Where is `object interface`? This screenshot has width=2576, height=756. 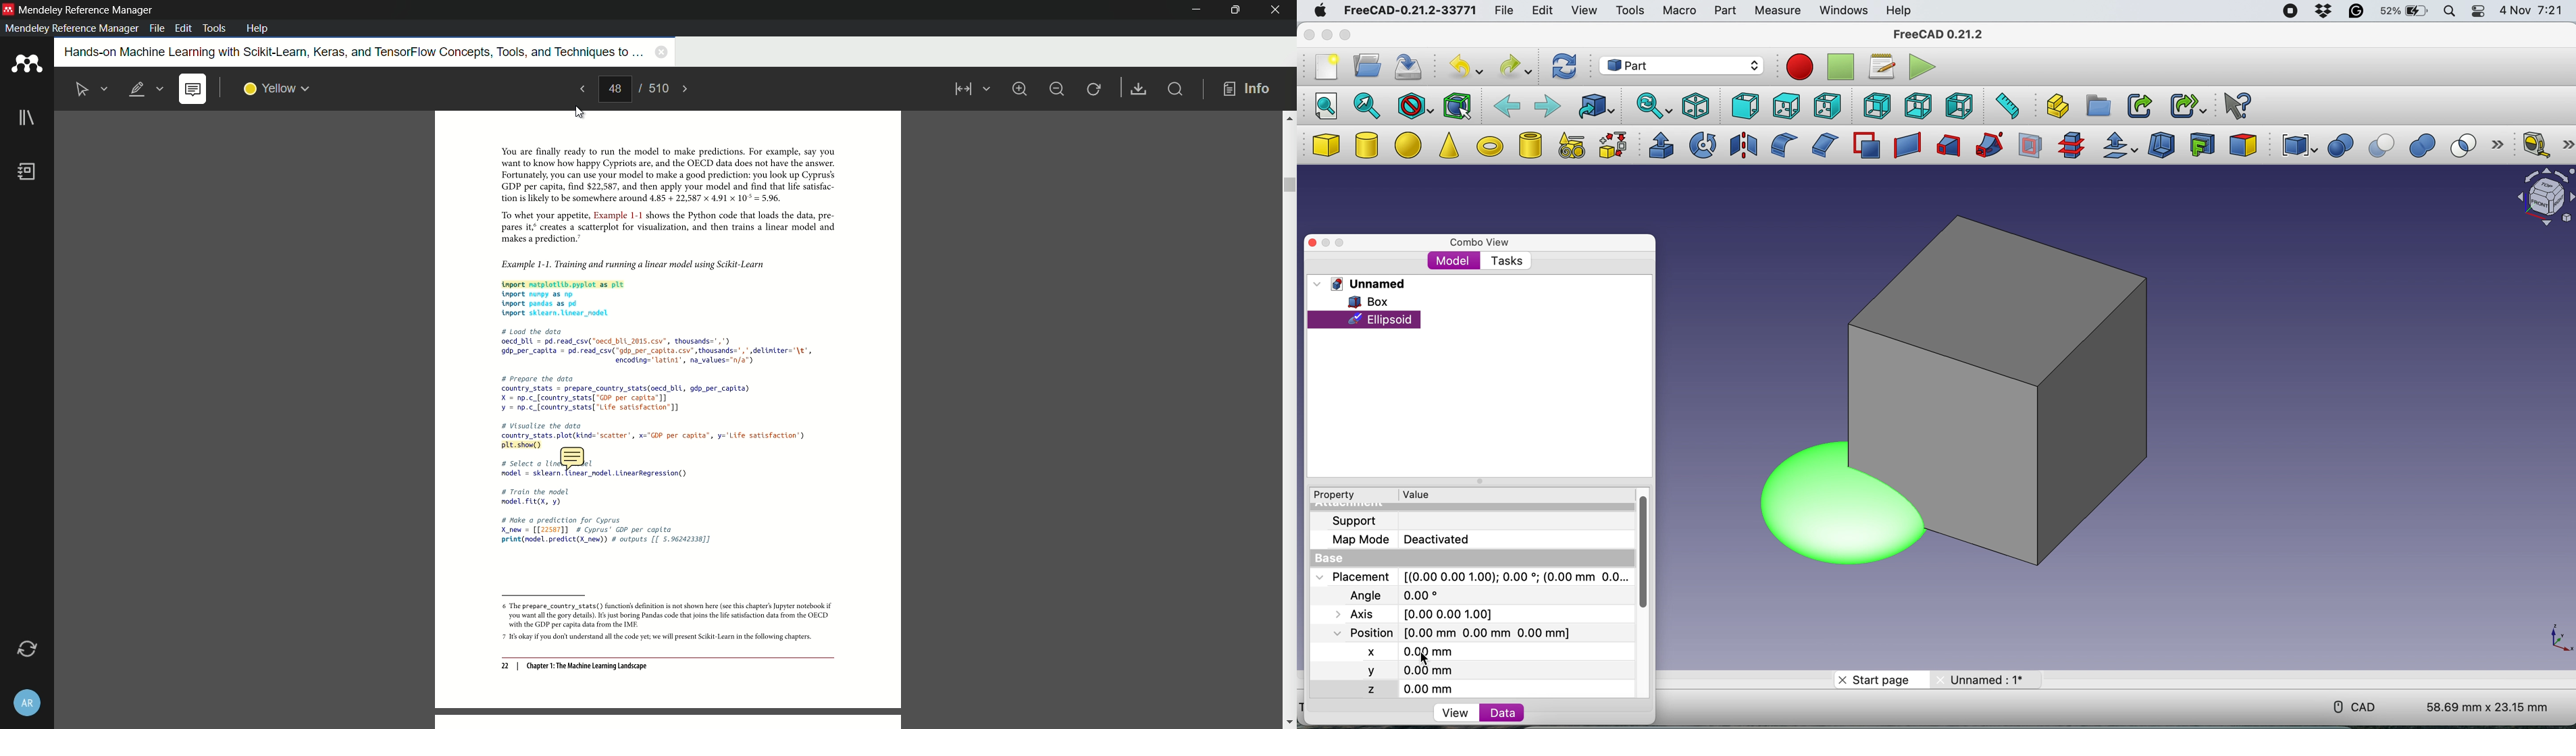
object interface is located at coordinates (2545, 199).